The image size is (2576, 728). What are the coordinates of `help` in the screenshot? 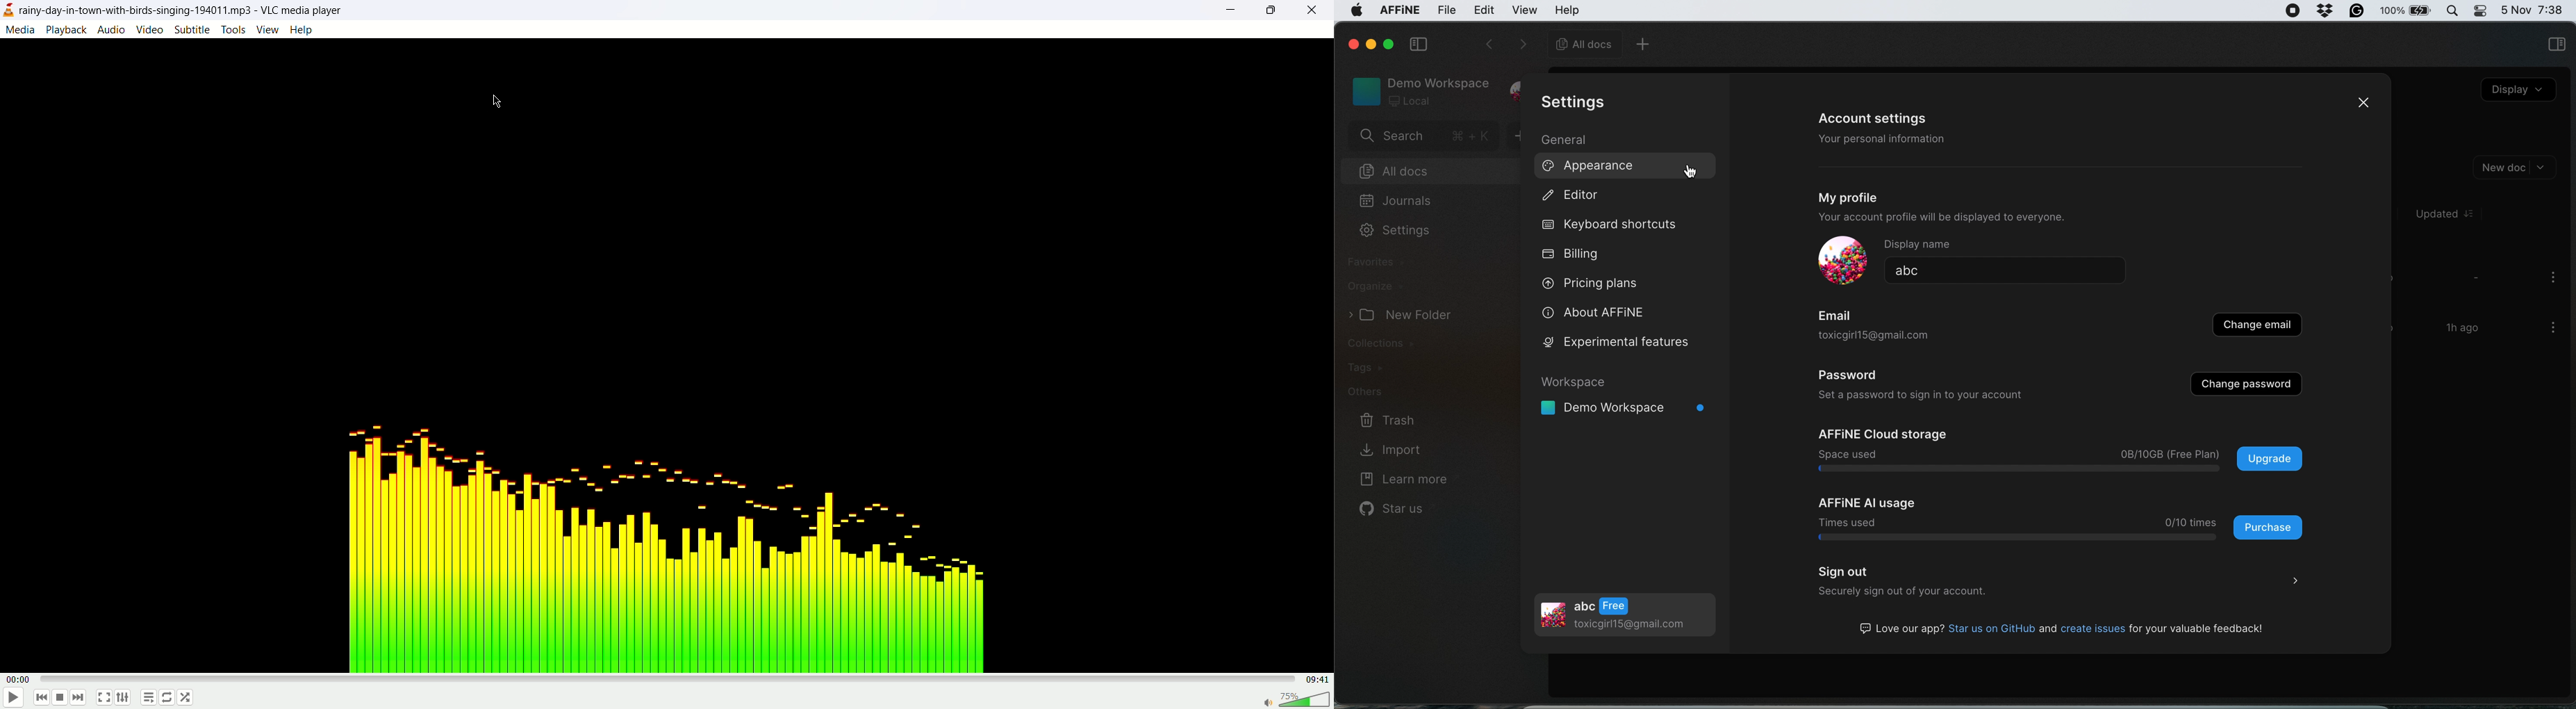 It's located at (1568, 9).